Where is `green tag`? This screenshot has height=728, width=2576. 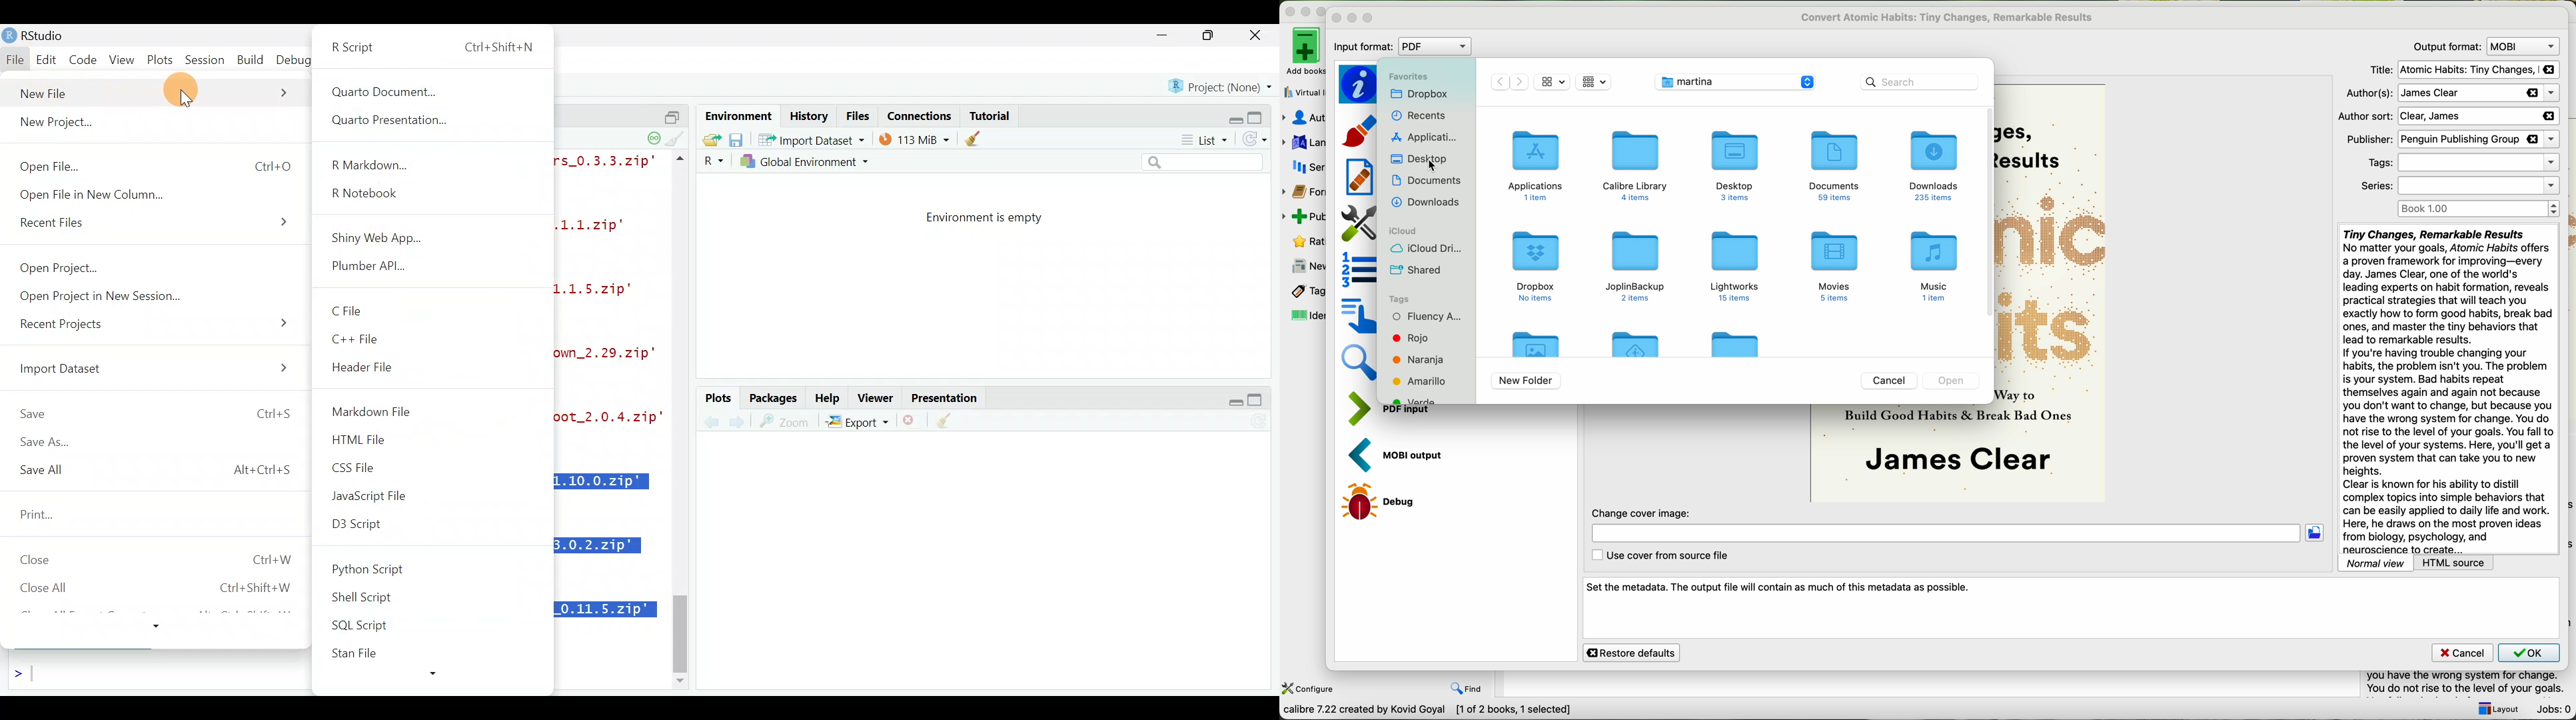 green tag is located at coordinates (1424, 399).